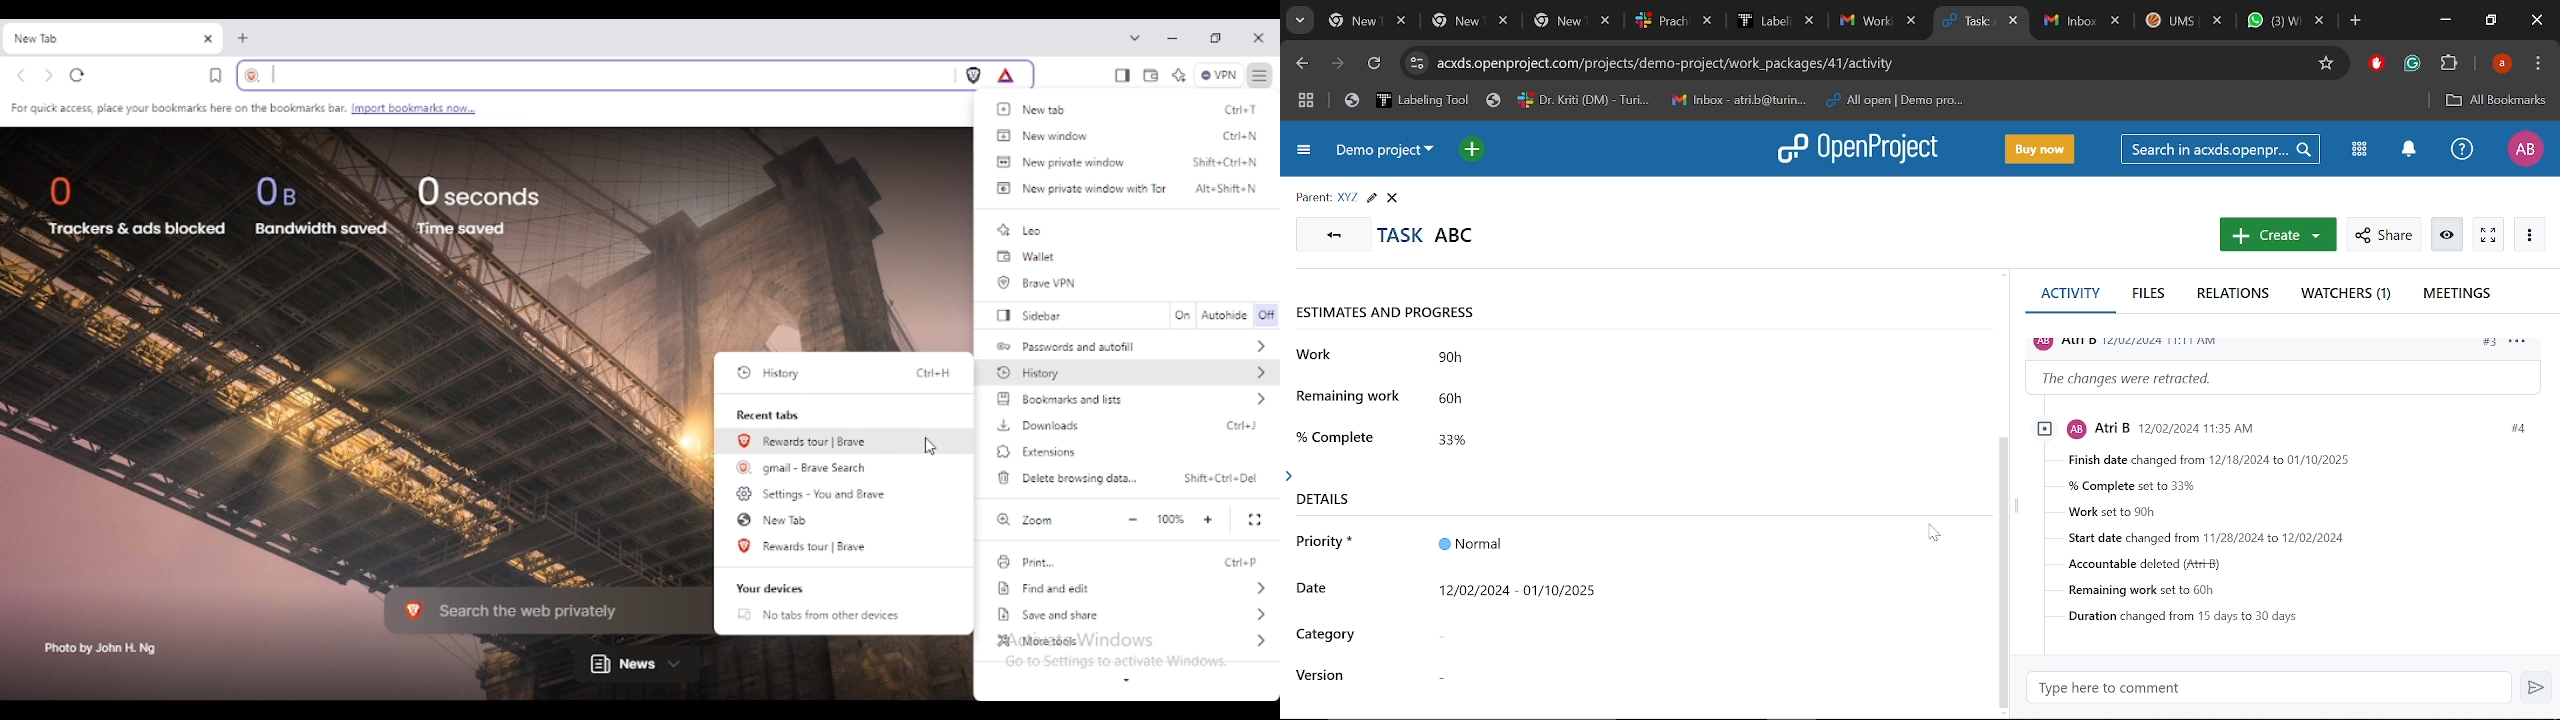  Describe the element at coordinates (933, 373) in the screenshot. I see `shortcut for history` at that location.